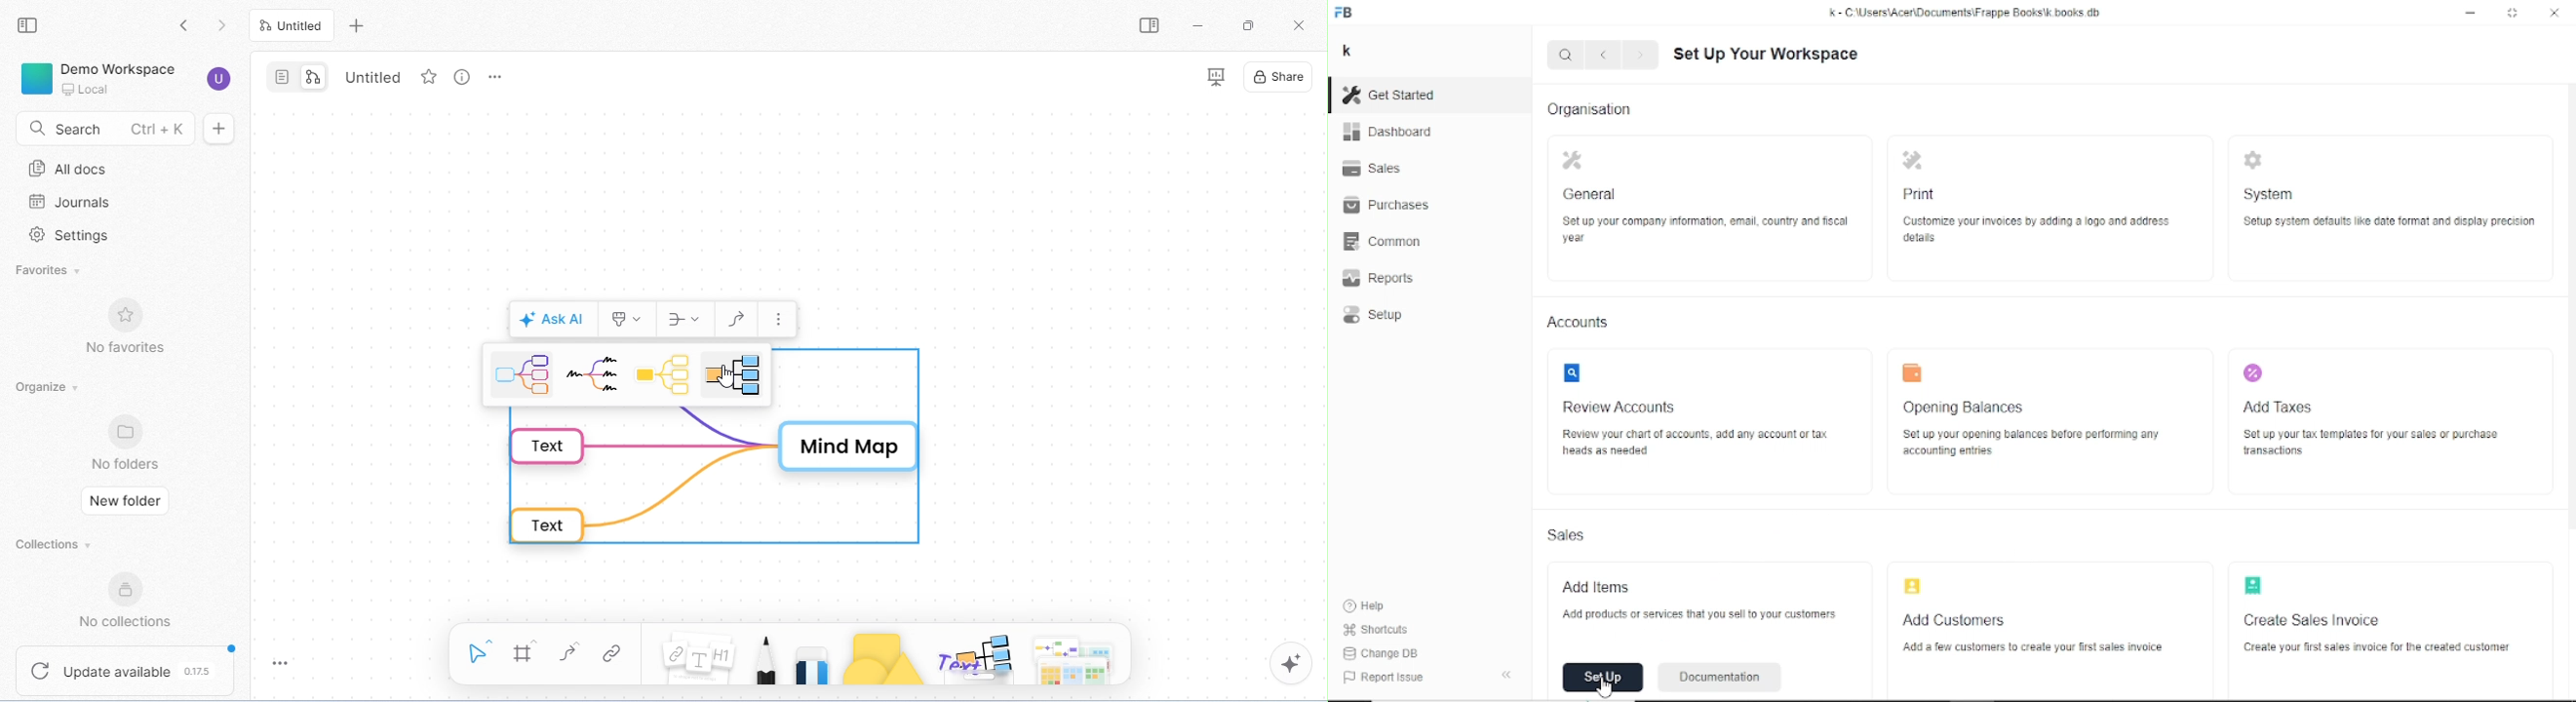 Image resolution: width=2576 pixels, height=728 pixels. What do you see at coordinates (1564, 56) in the screenshot?
I see `Search` at bounding box center [1564, 56].